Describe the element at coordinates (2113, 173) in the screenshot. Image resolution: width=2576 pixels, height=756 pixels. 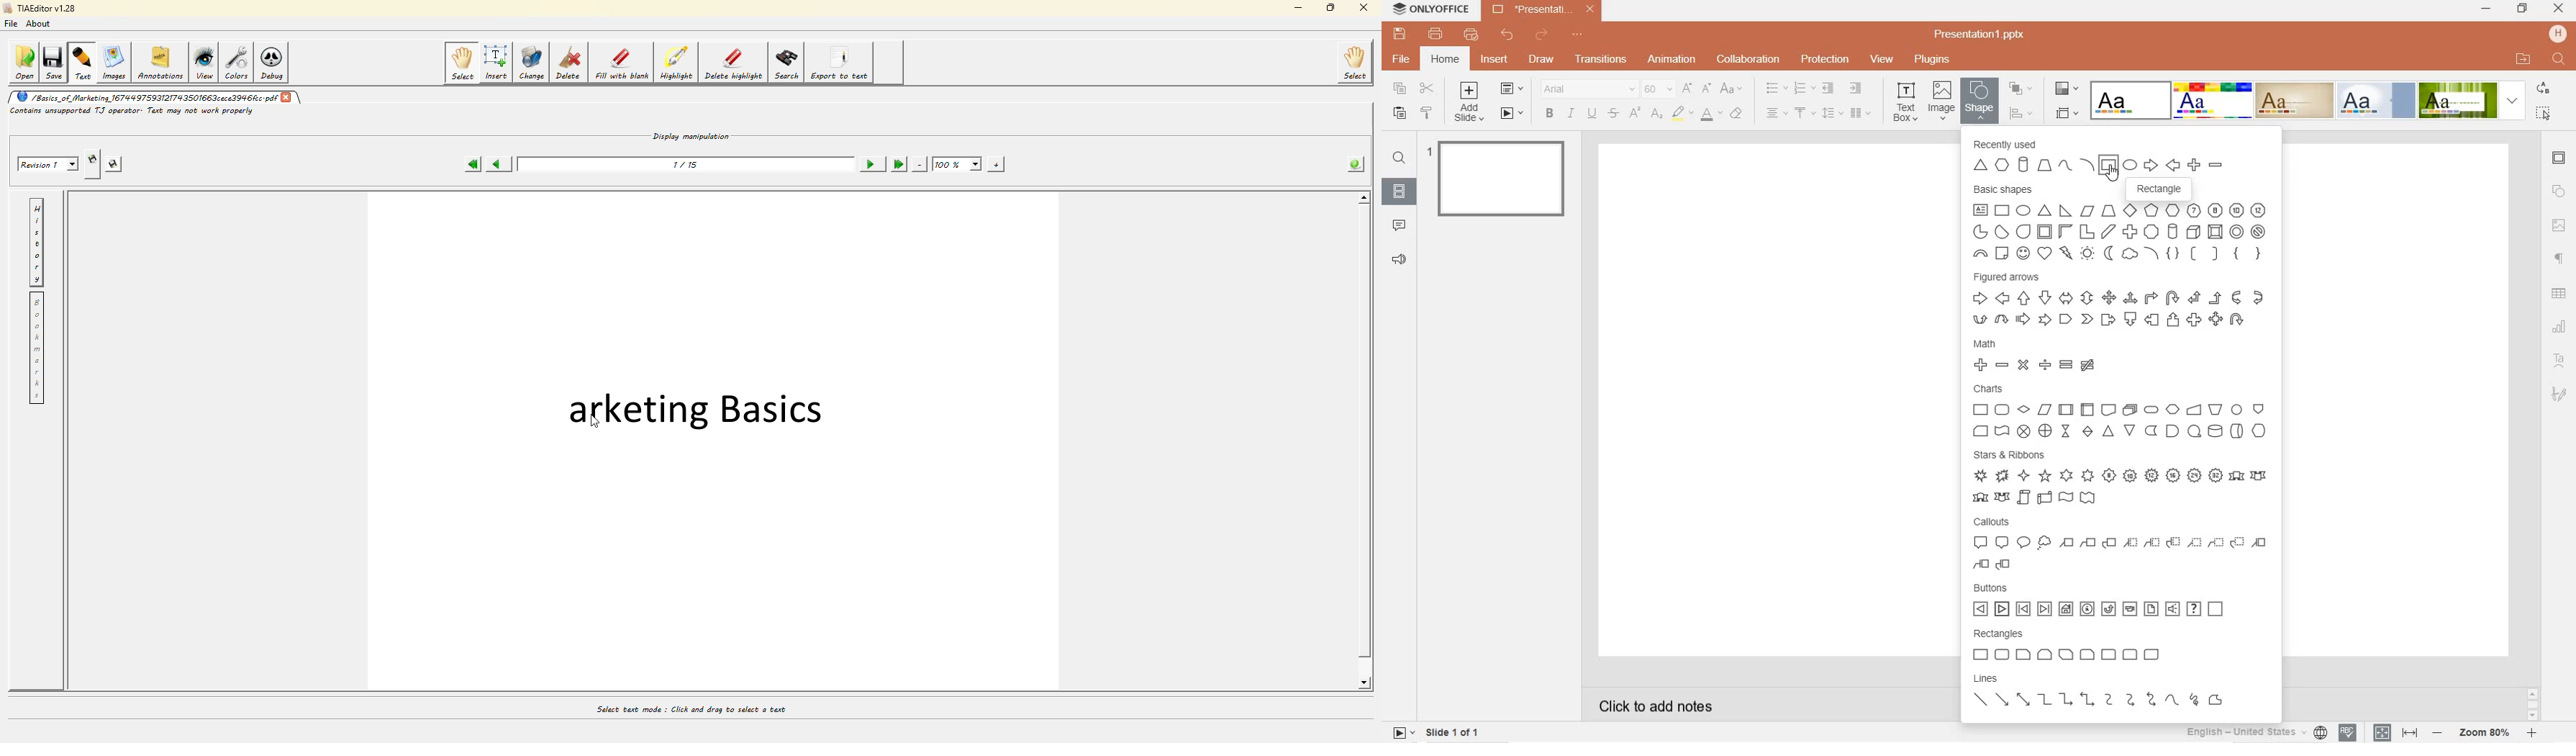
I see `Cursor Position` at that location.